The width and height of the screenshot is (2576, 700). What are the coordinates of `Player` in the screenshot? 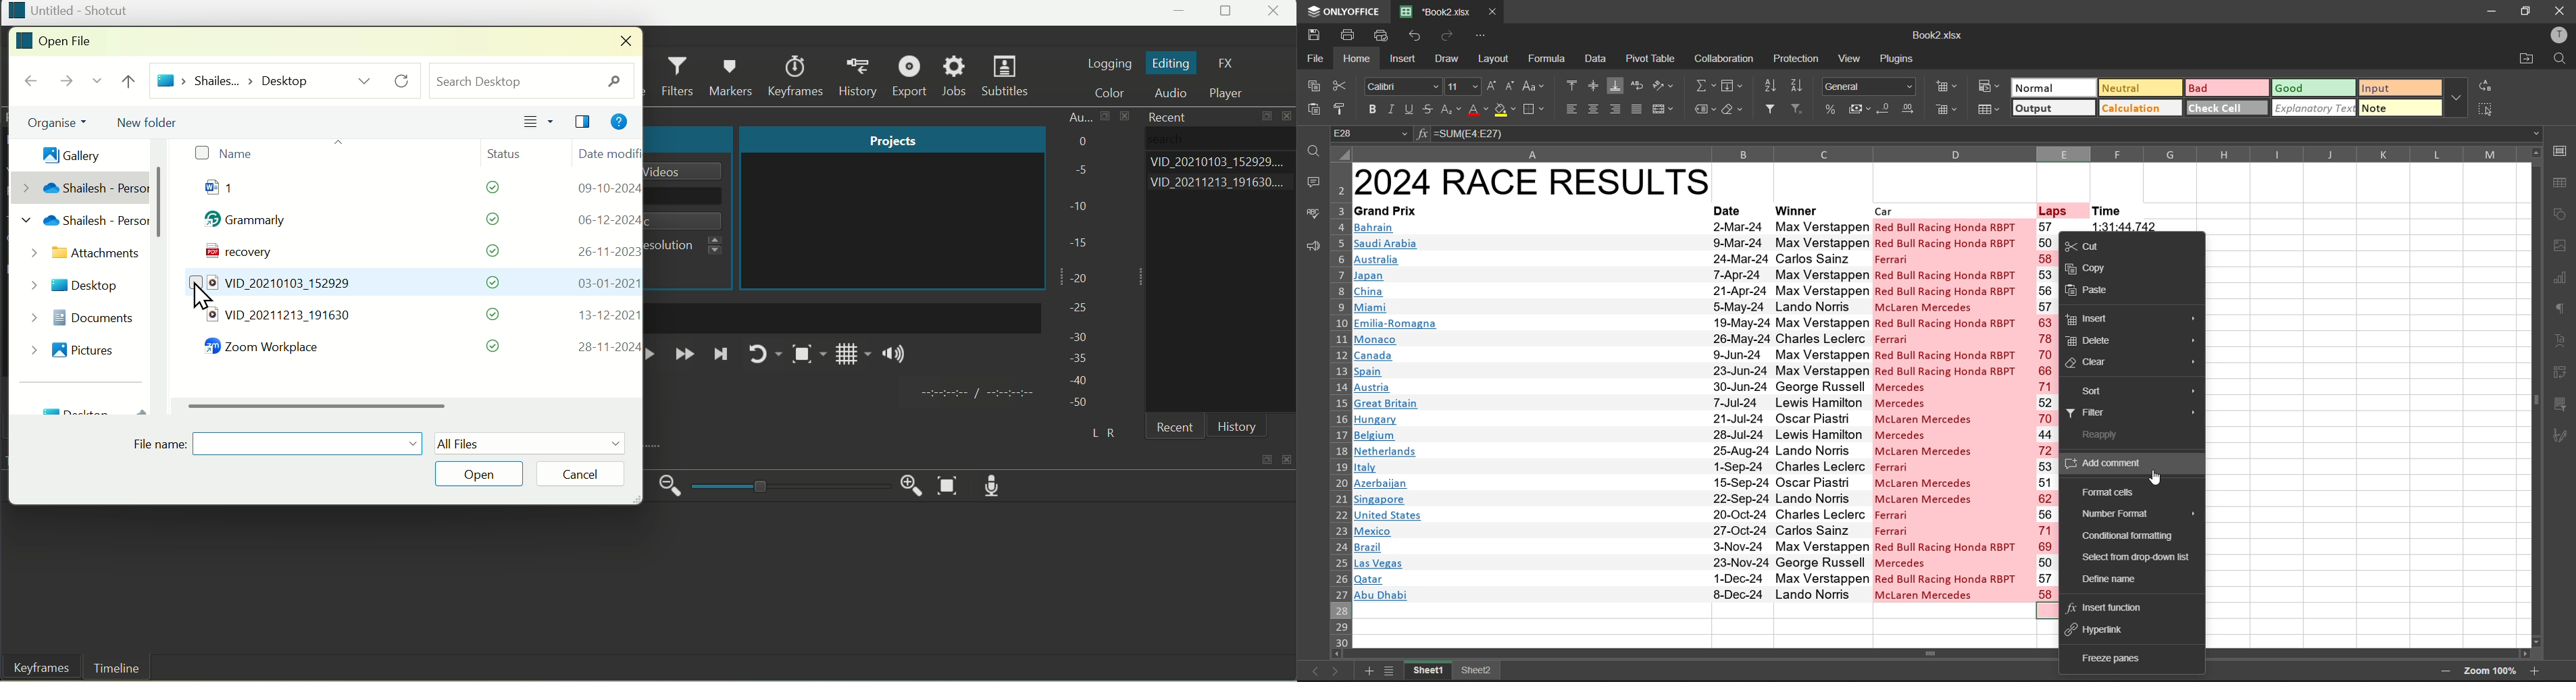 It's located at (1233, 93).